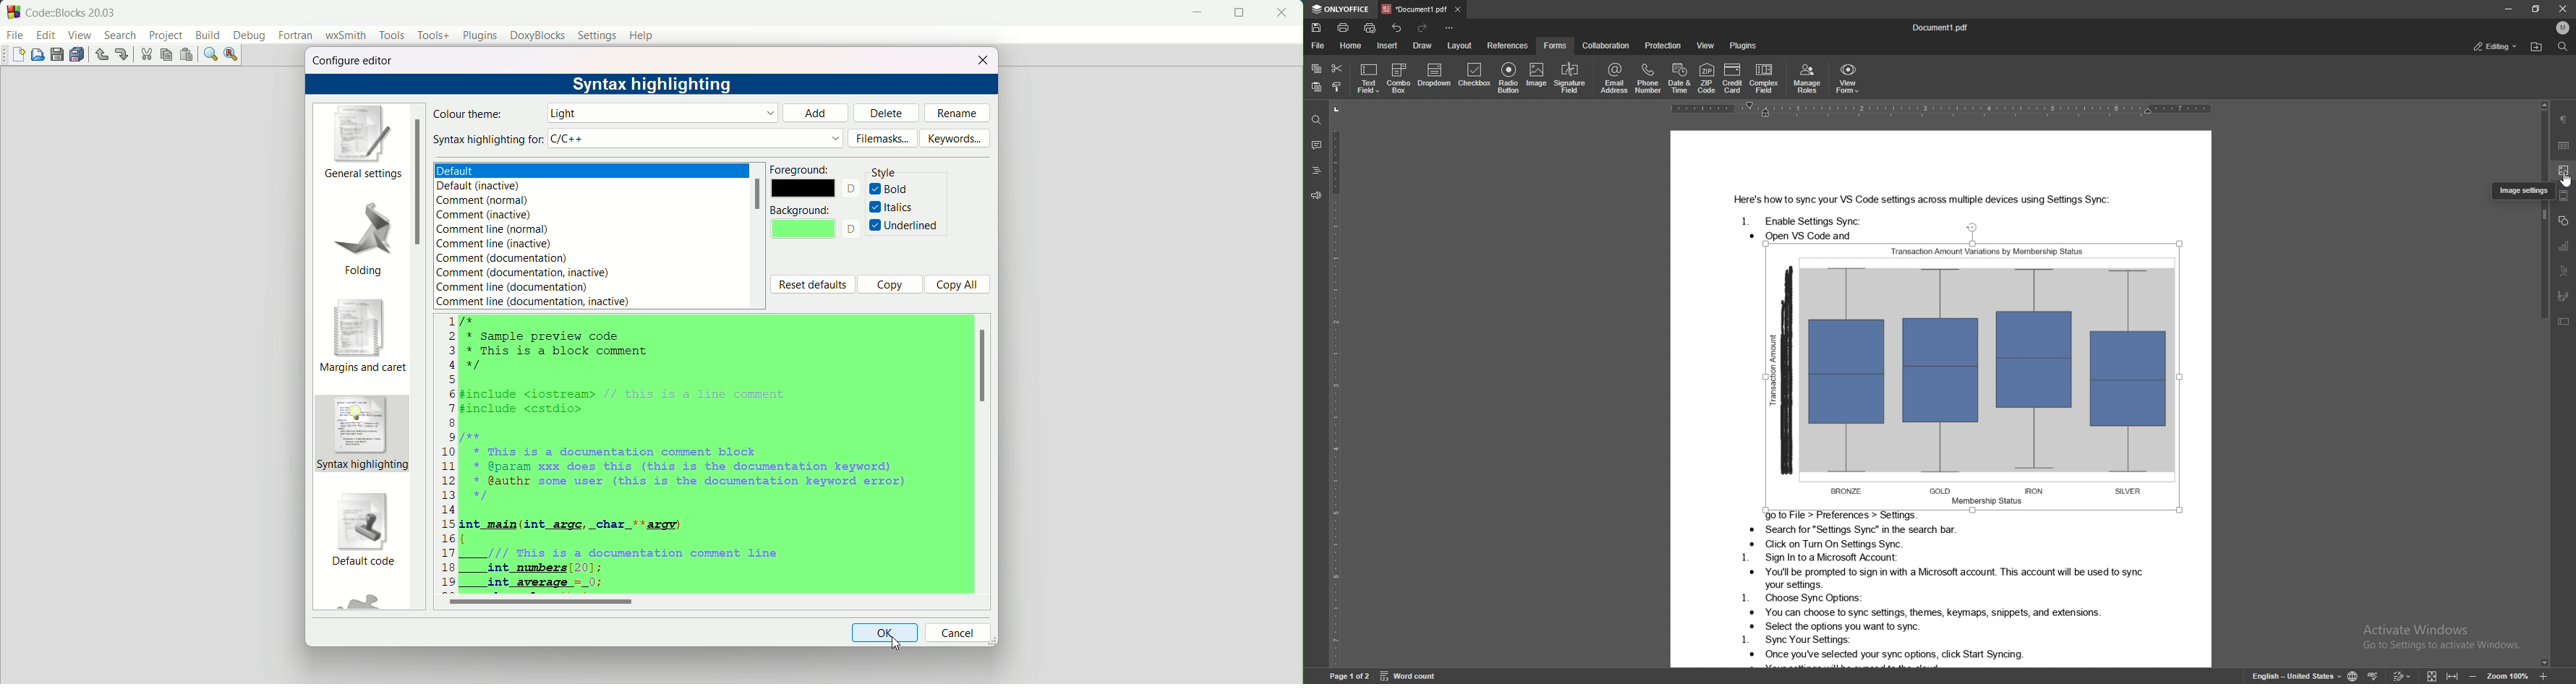 Image resolution: width=2576 pixels, height=700 pixels. Describe the element at coordinates (1314, 195) in the screenshot. I see `feedback` at that location.